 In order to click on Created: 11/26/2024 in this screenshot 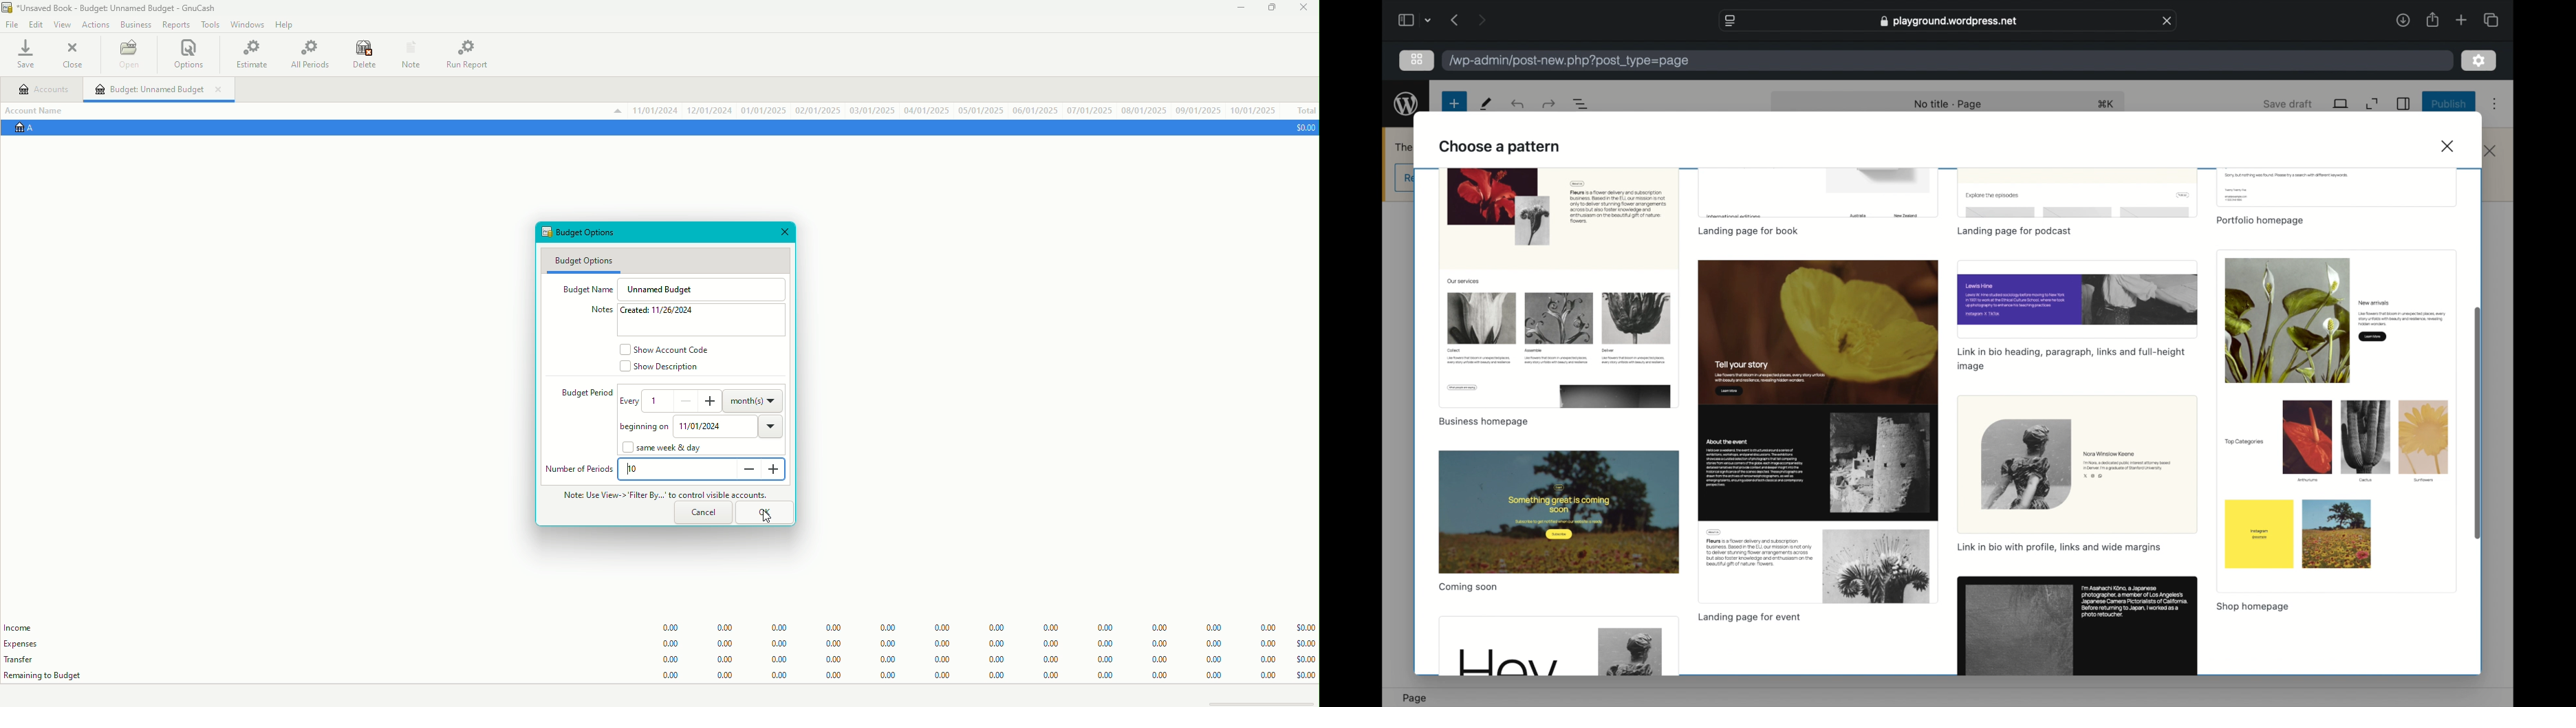, I will do `click(664, 312)`.